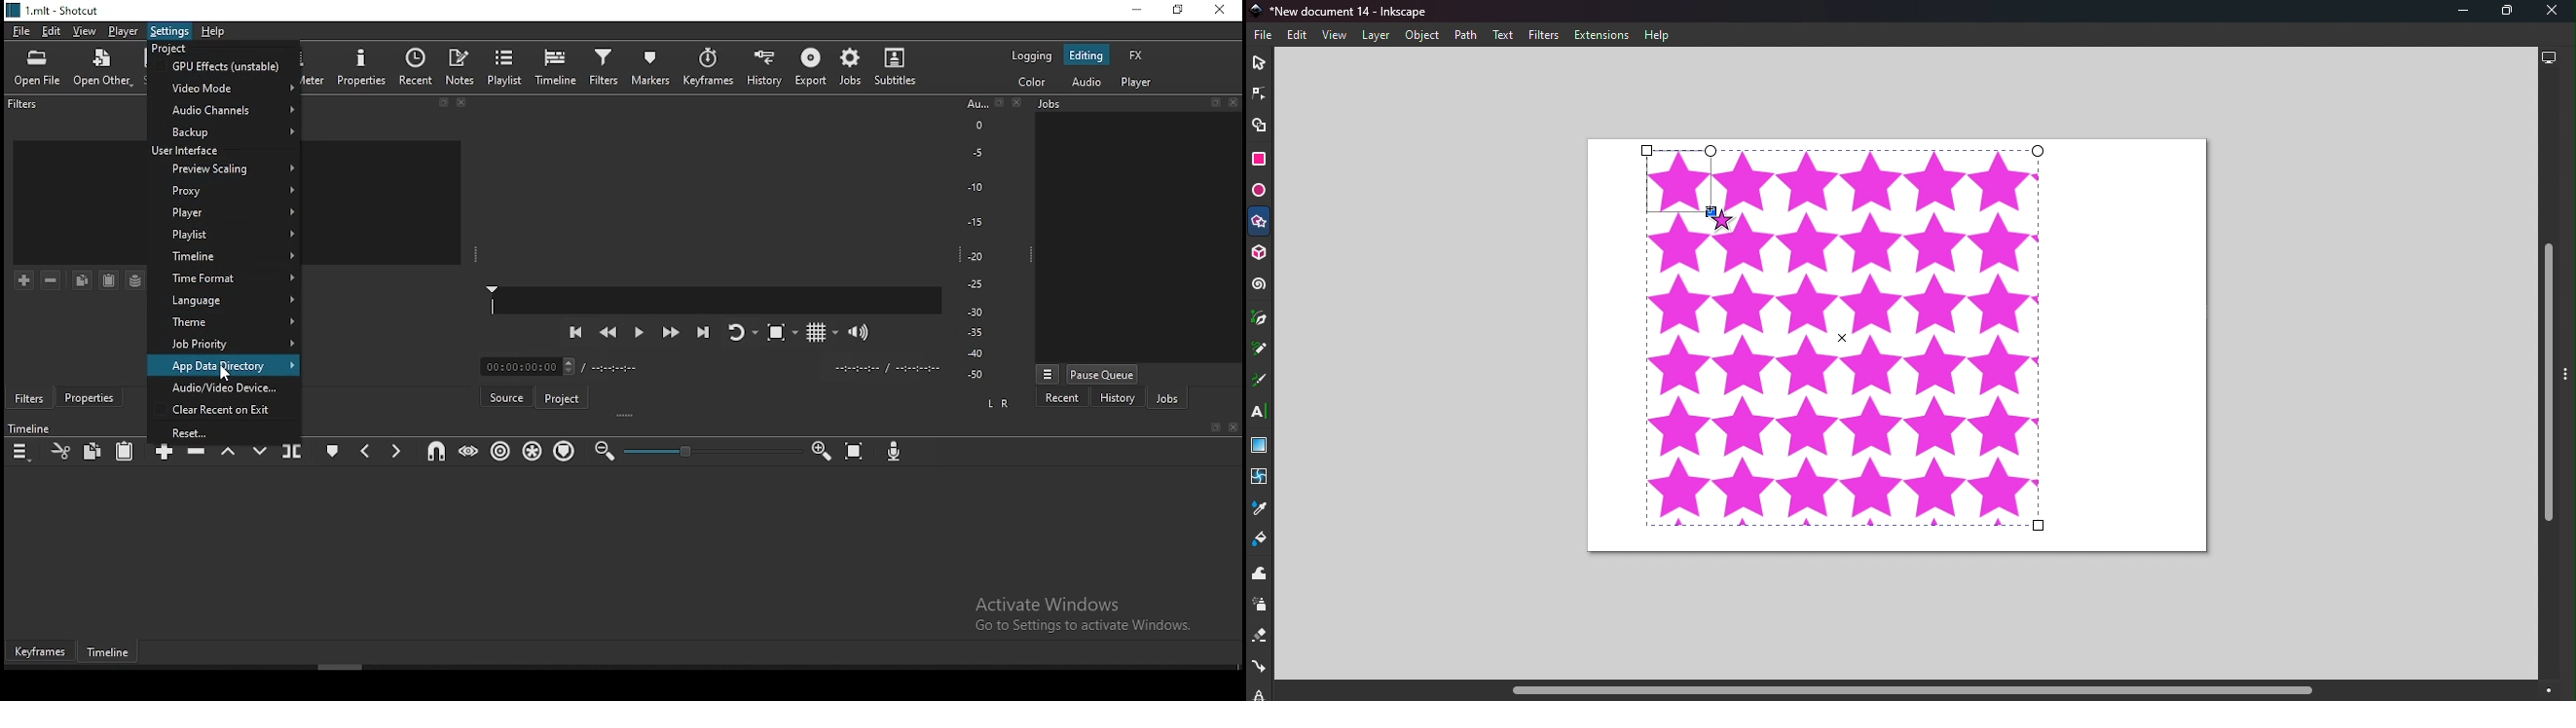 The height and width of the screenshot is (728, 2576). Describe the element at coordinates (1132, 10) in the screenshot. I see `minimize` at that location.